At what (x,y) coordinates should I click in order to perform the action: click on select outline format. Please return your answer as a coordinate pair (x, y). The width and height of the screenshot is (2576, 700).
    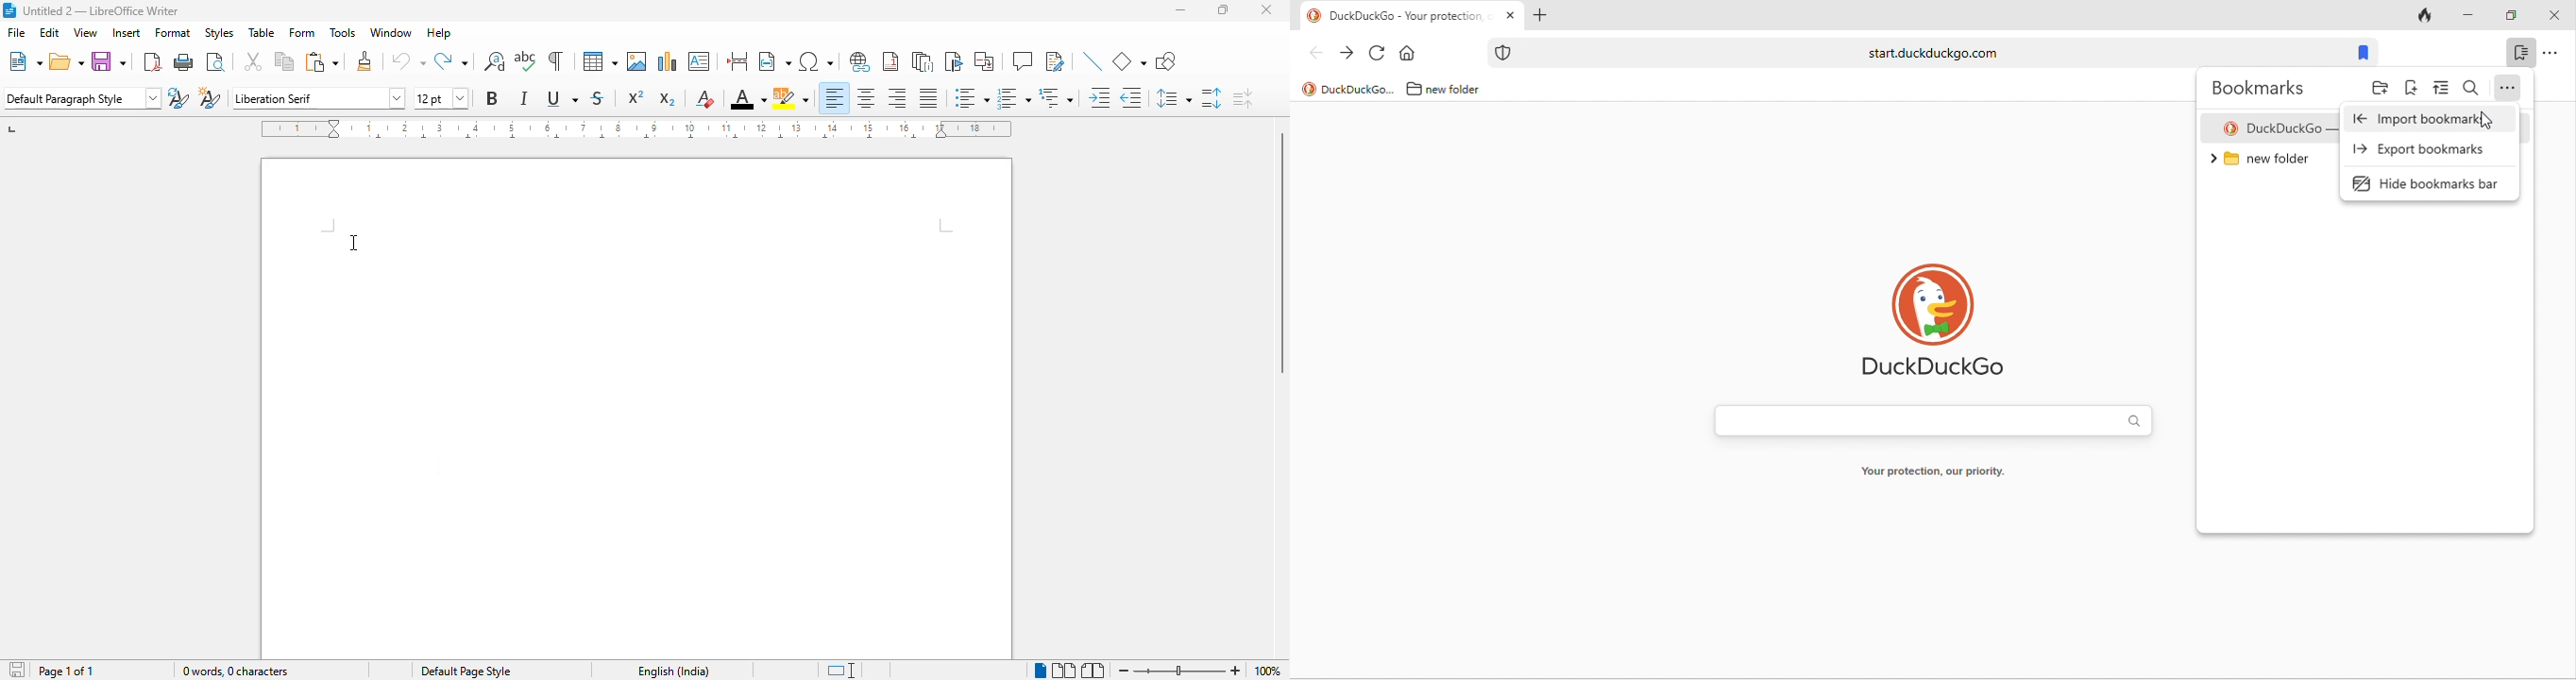
    Looking at the image, I should click on (1057, 97).